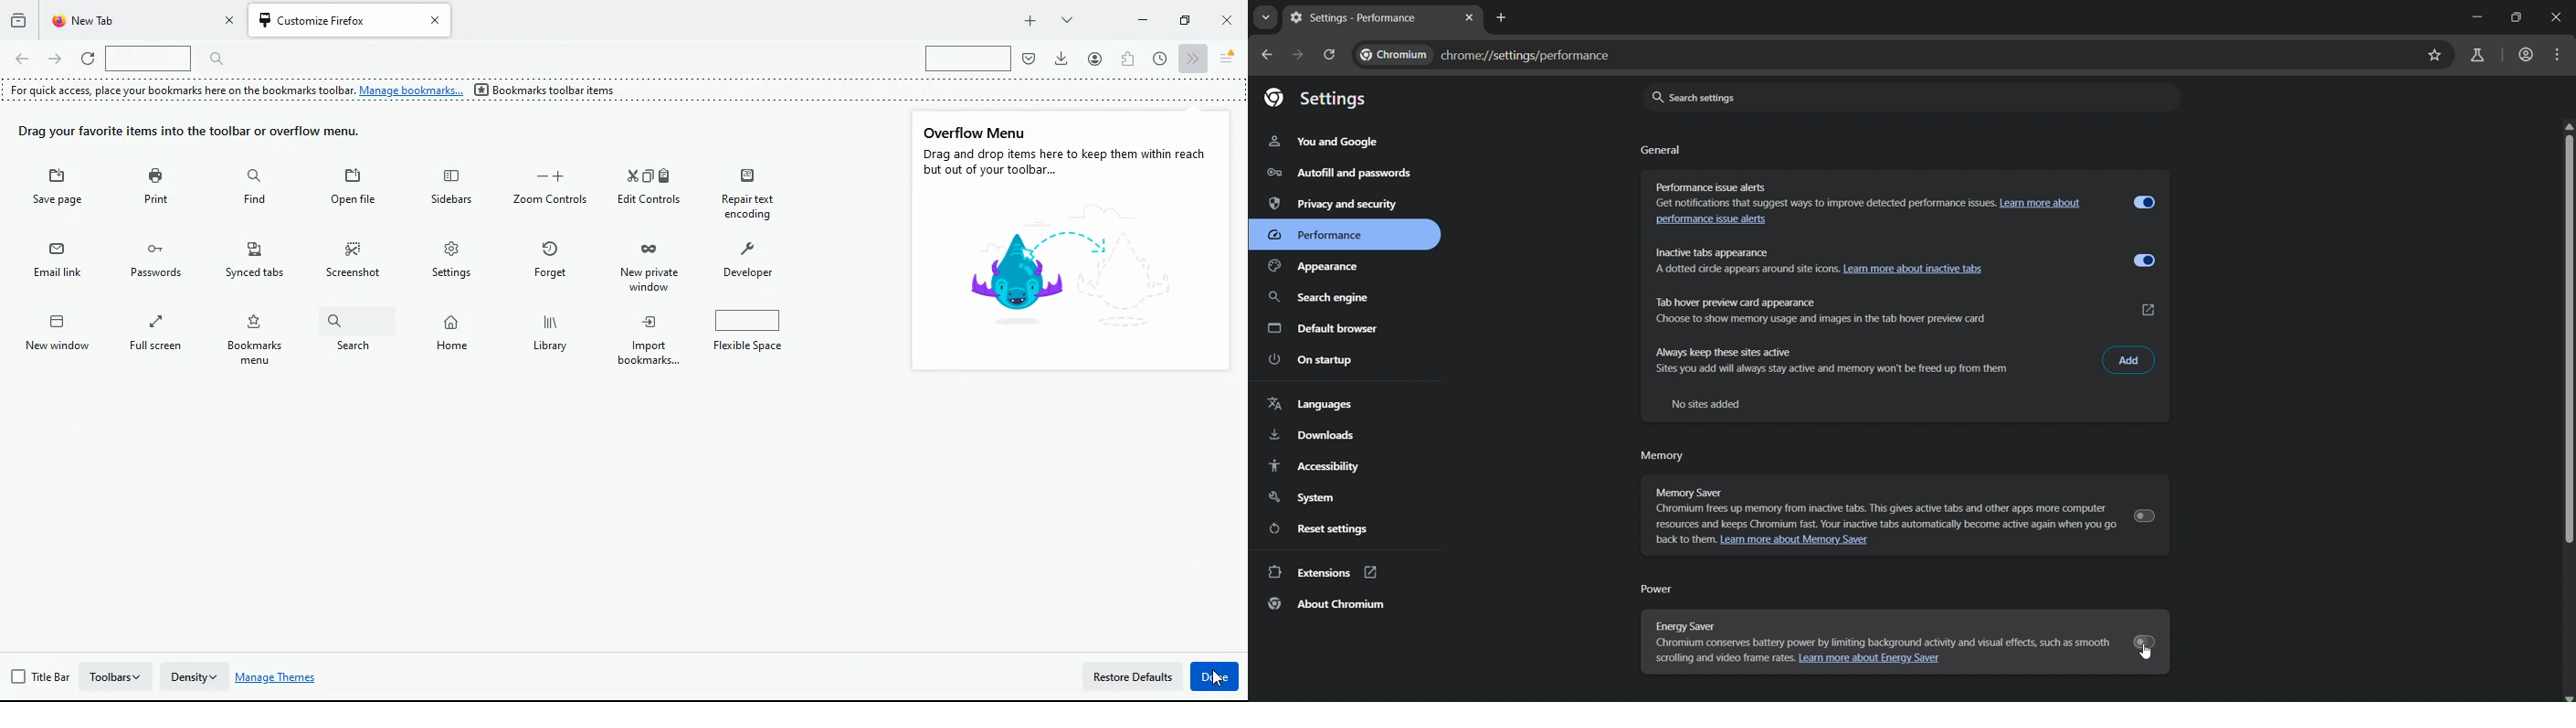  Describe the element at coordinates (2556, 55) in the screenshot. I see `menu` at that location.